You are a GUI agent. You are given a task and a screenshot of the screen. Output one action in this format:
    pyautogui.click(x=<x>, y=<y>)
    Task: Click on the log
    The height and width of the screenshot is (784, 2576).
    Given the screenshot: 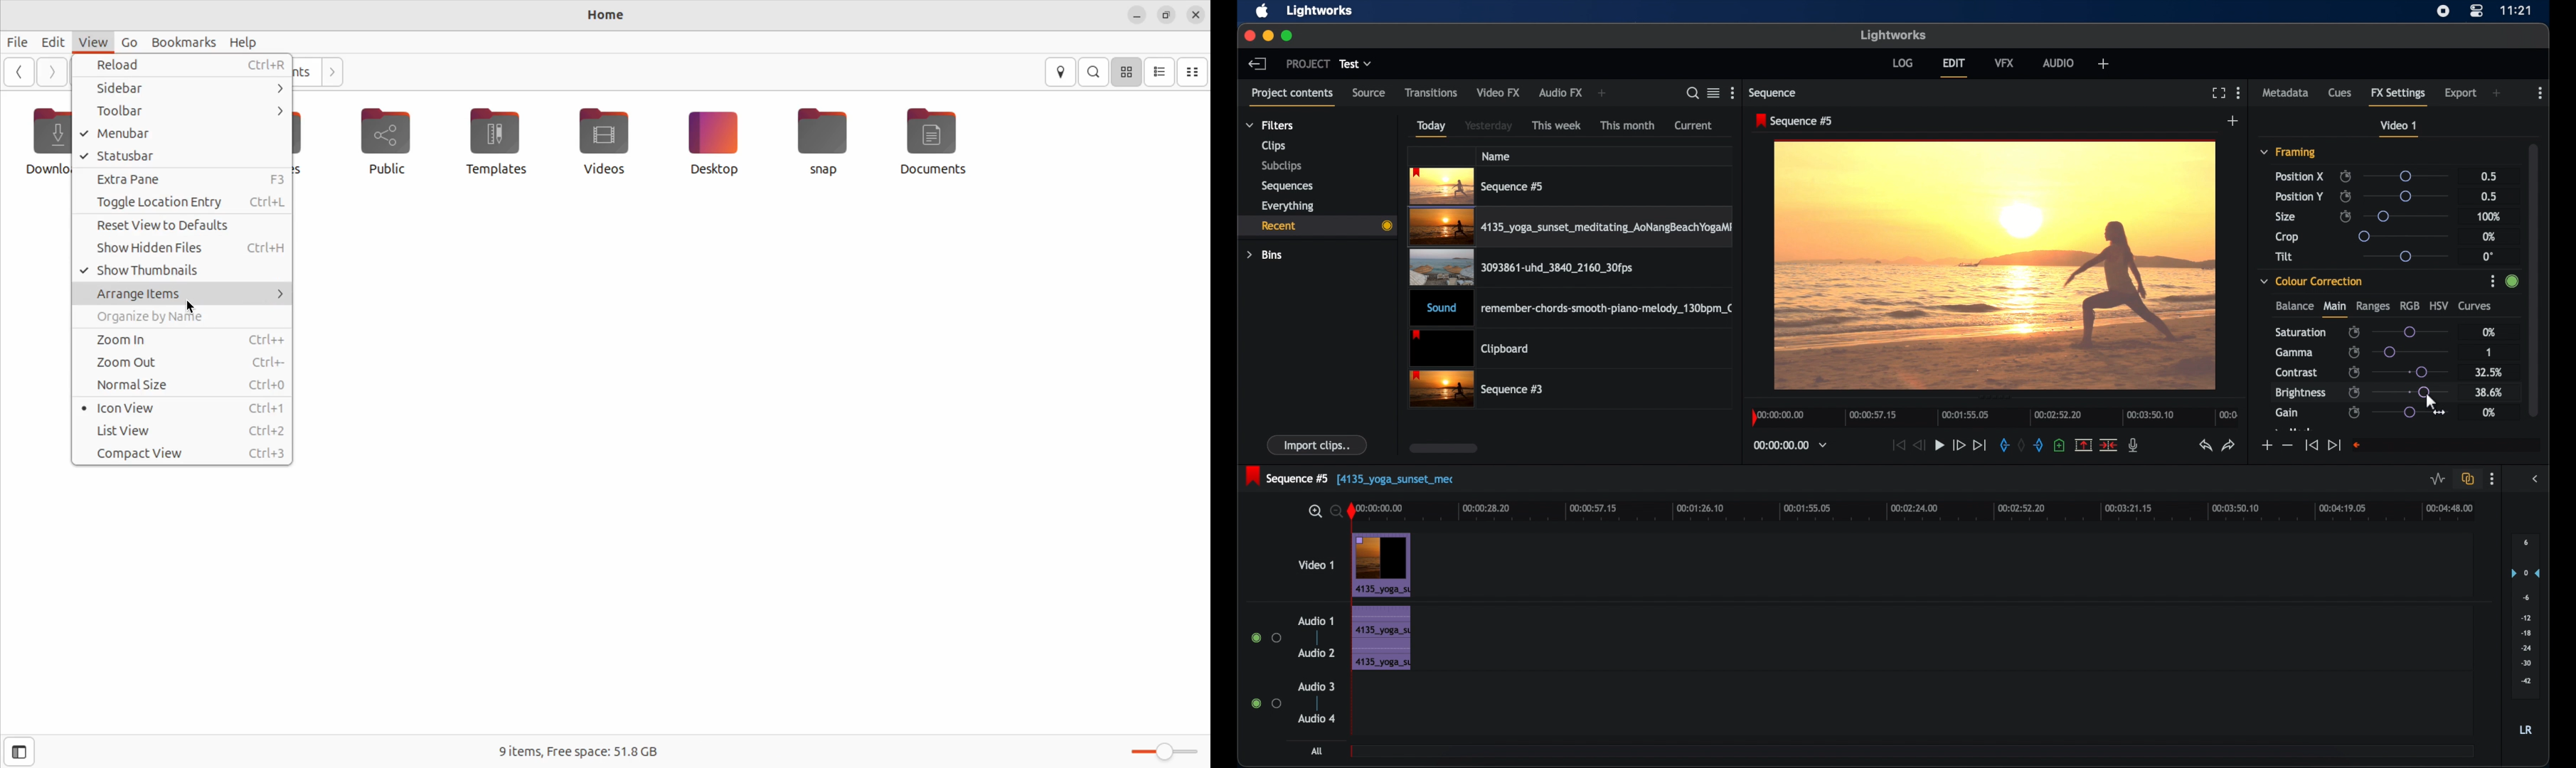 What is the action you would take?
    pyautogui.click(x=1902, y=62)
    